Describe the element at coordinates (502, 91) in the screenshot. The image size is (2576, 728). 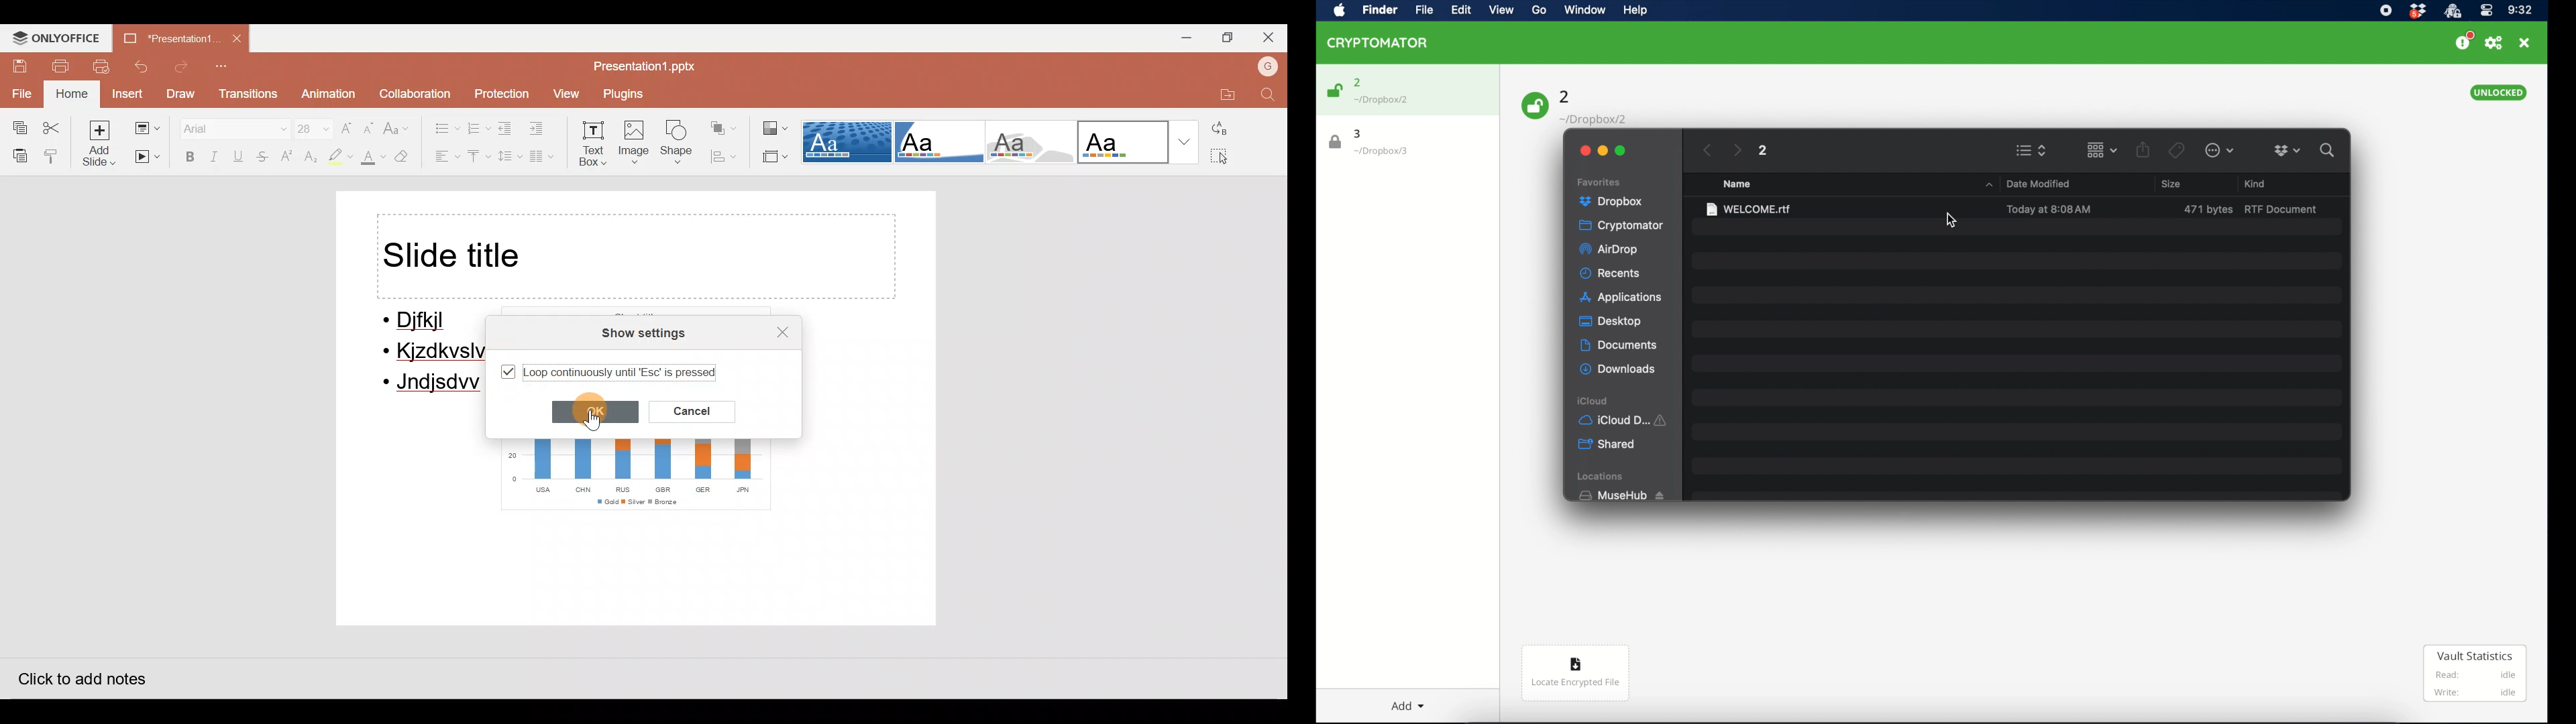
I see `Protection` at that location.